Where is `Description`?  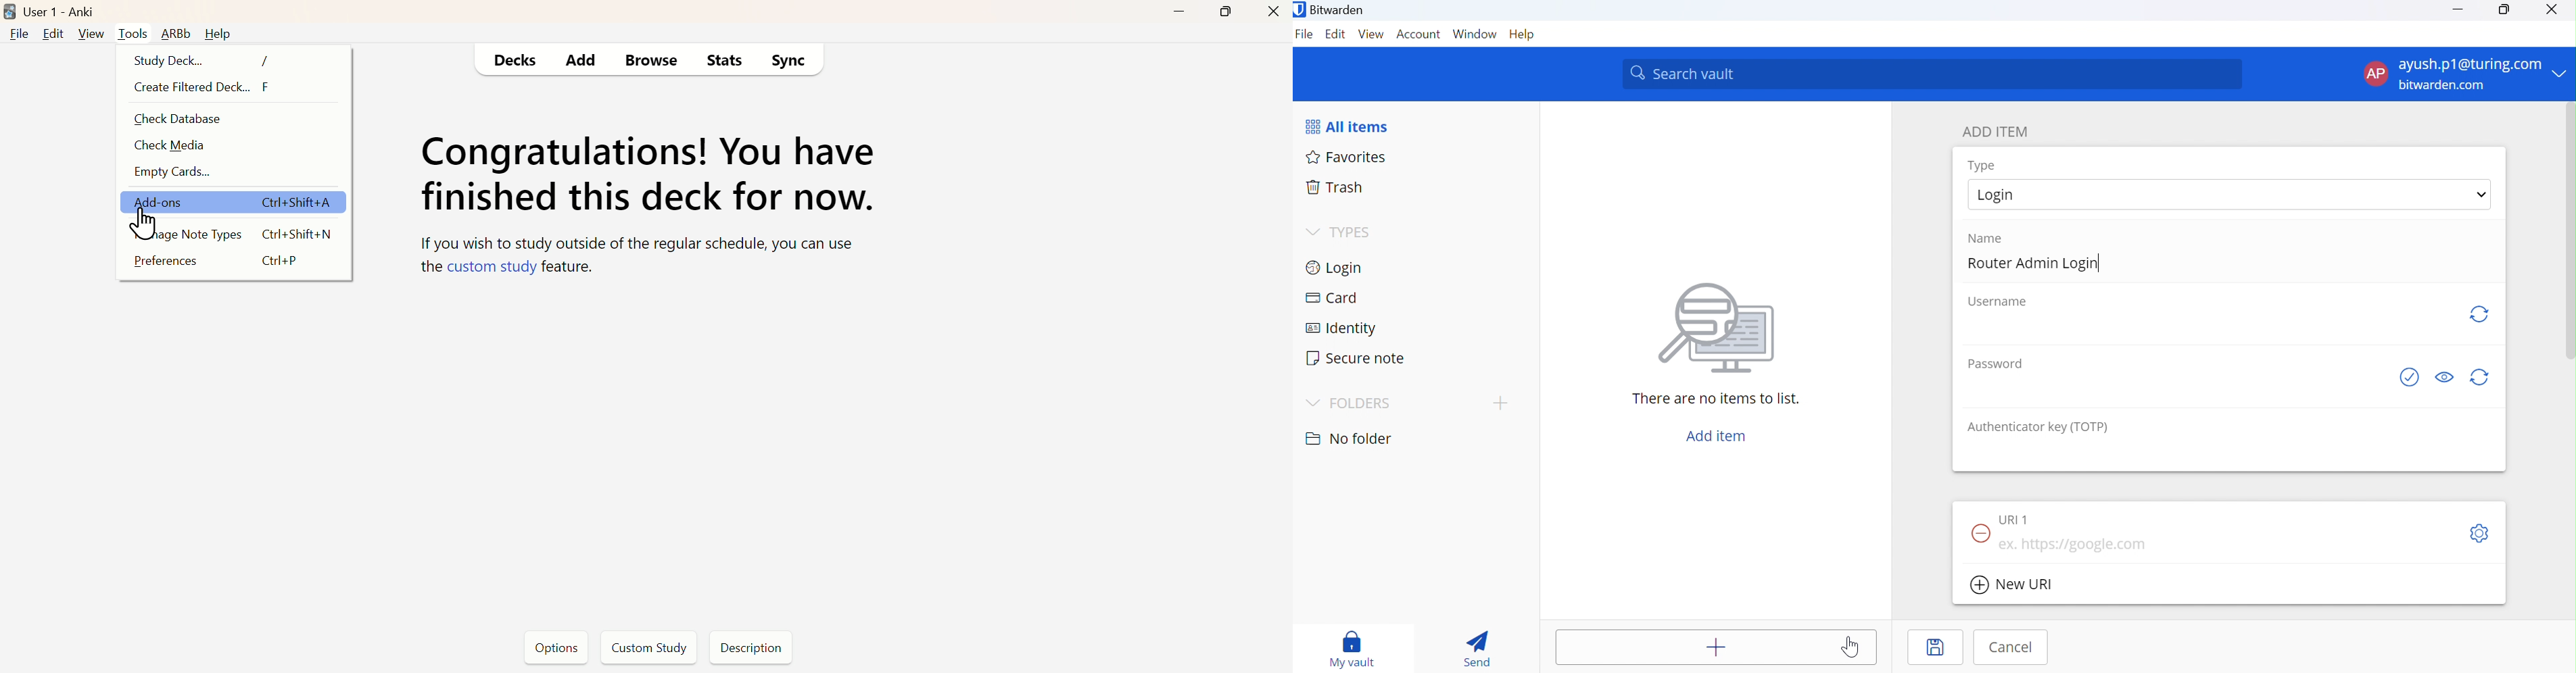
Description is located at coordinates (748, 647).